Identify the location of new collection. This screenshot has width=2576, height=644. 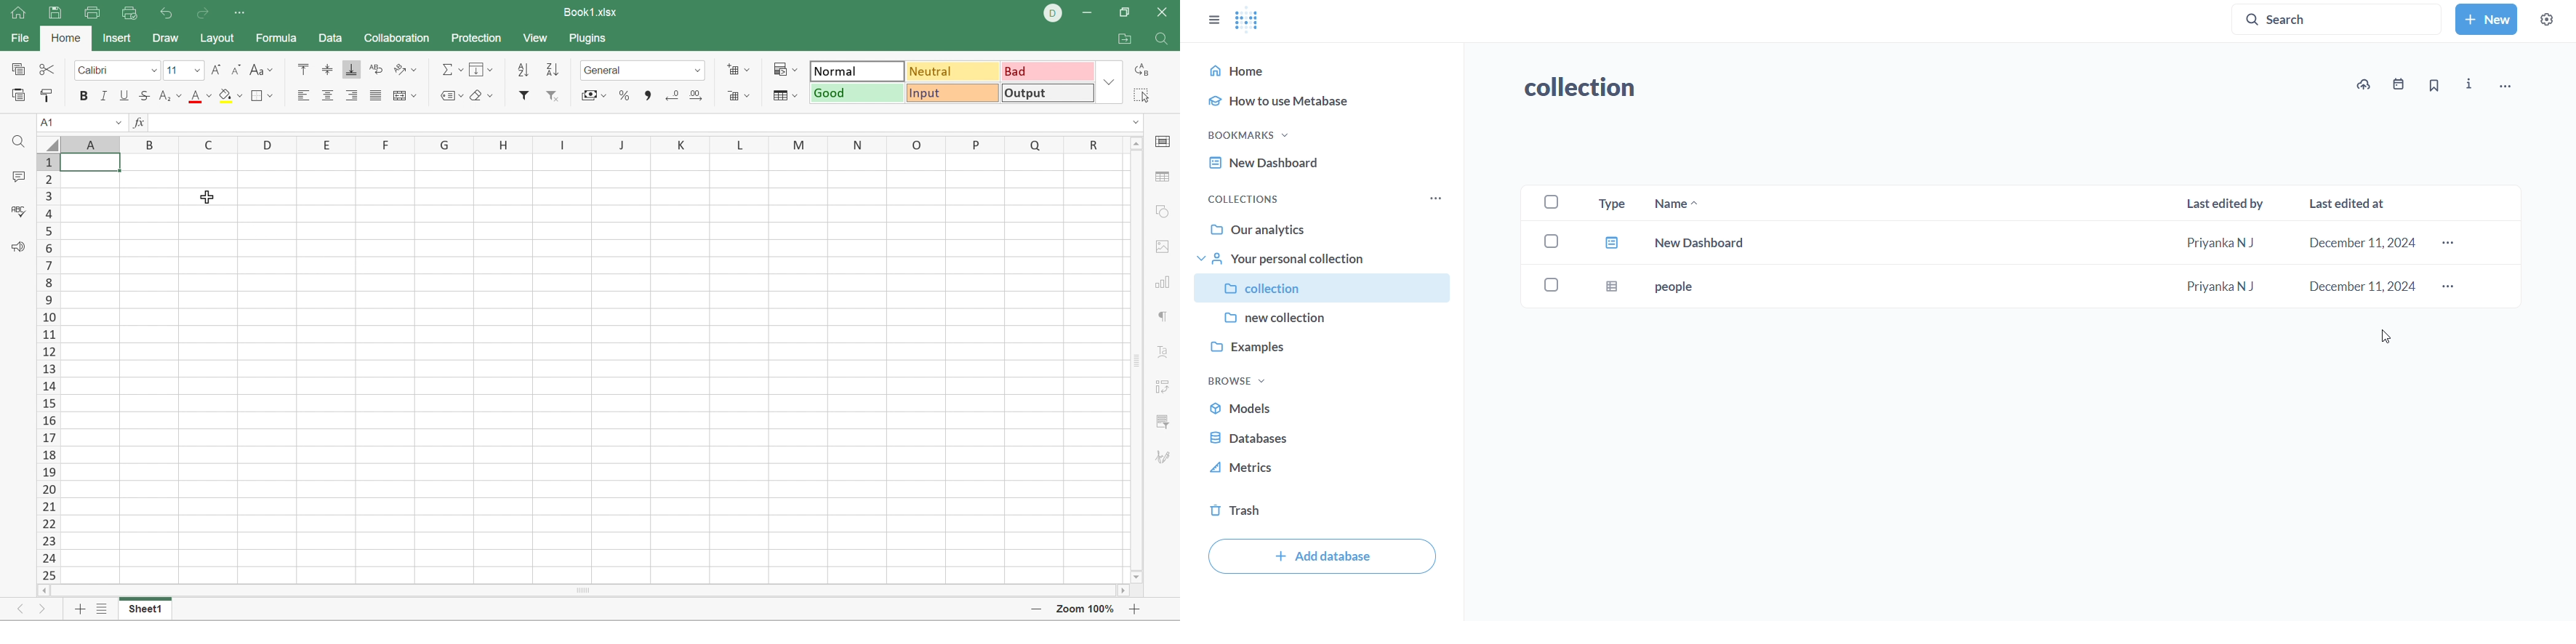
(1314, 319).